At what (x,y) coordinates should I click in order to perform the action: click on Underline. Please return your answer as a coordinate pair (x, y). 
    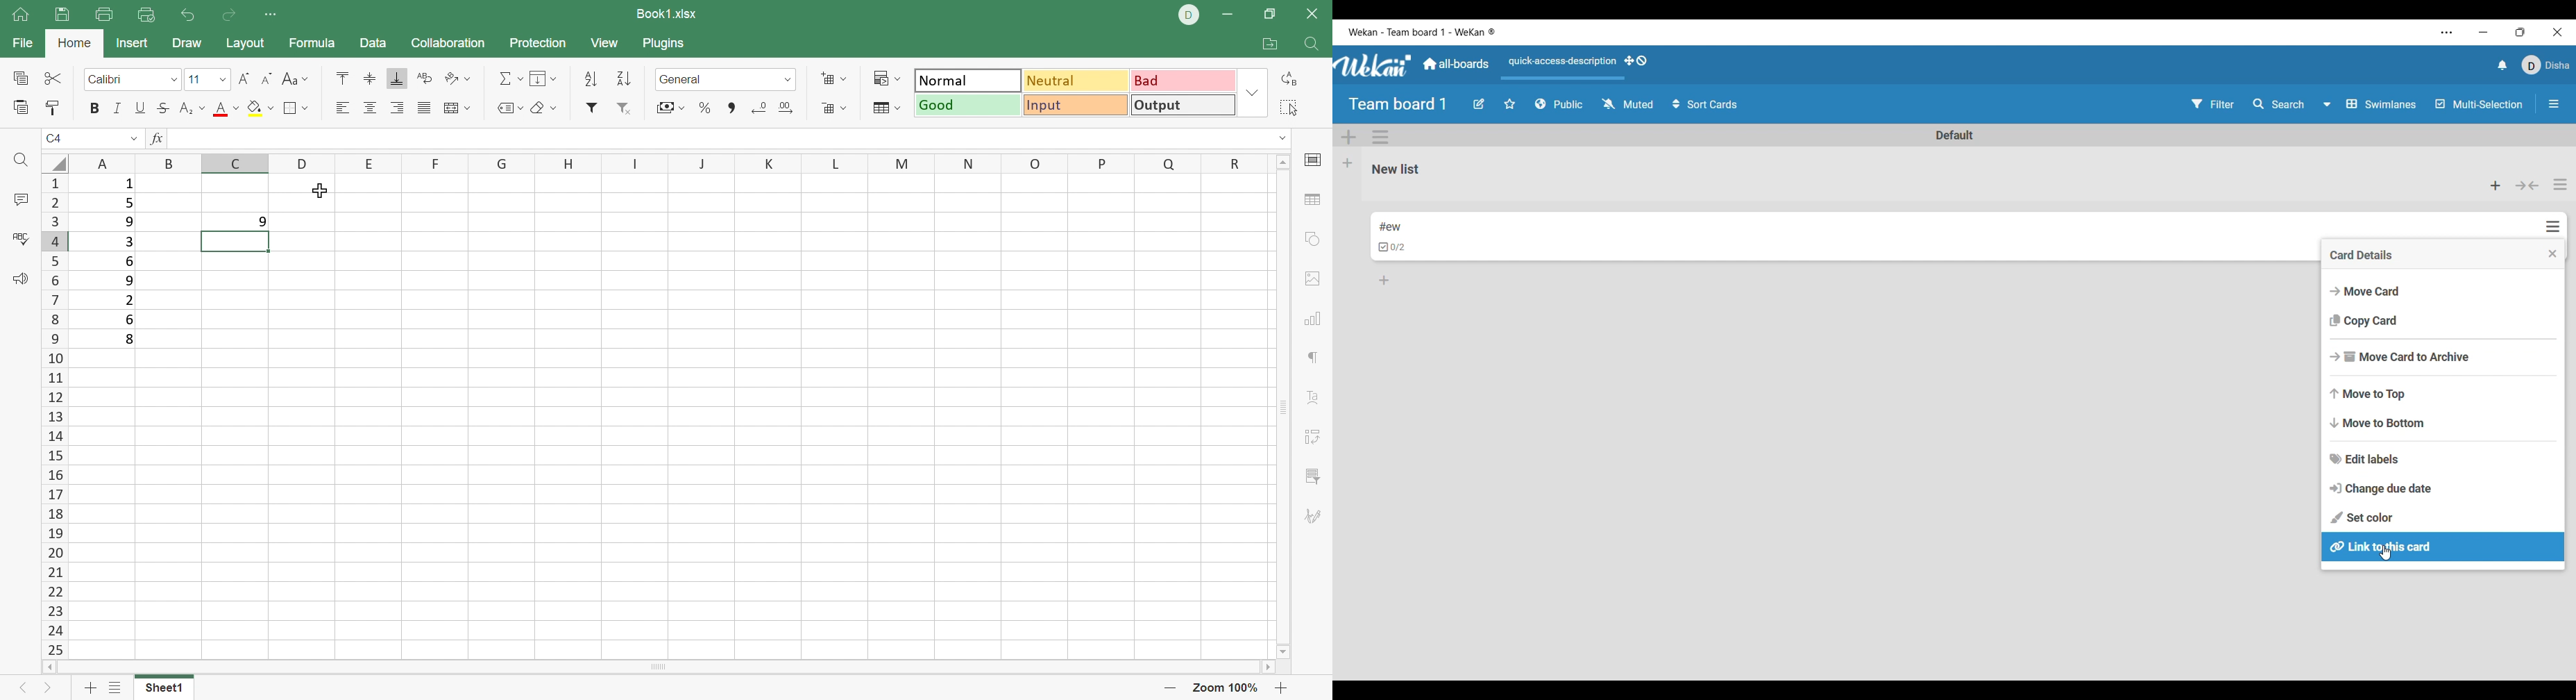
    Looking at the image, I should click on (139, 108).